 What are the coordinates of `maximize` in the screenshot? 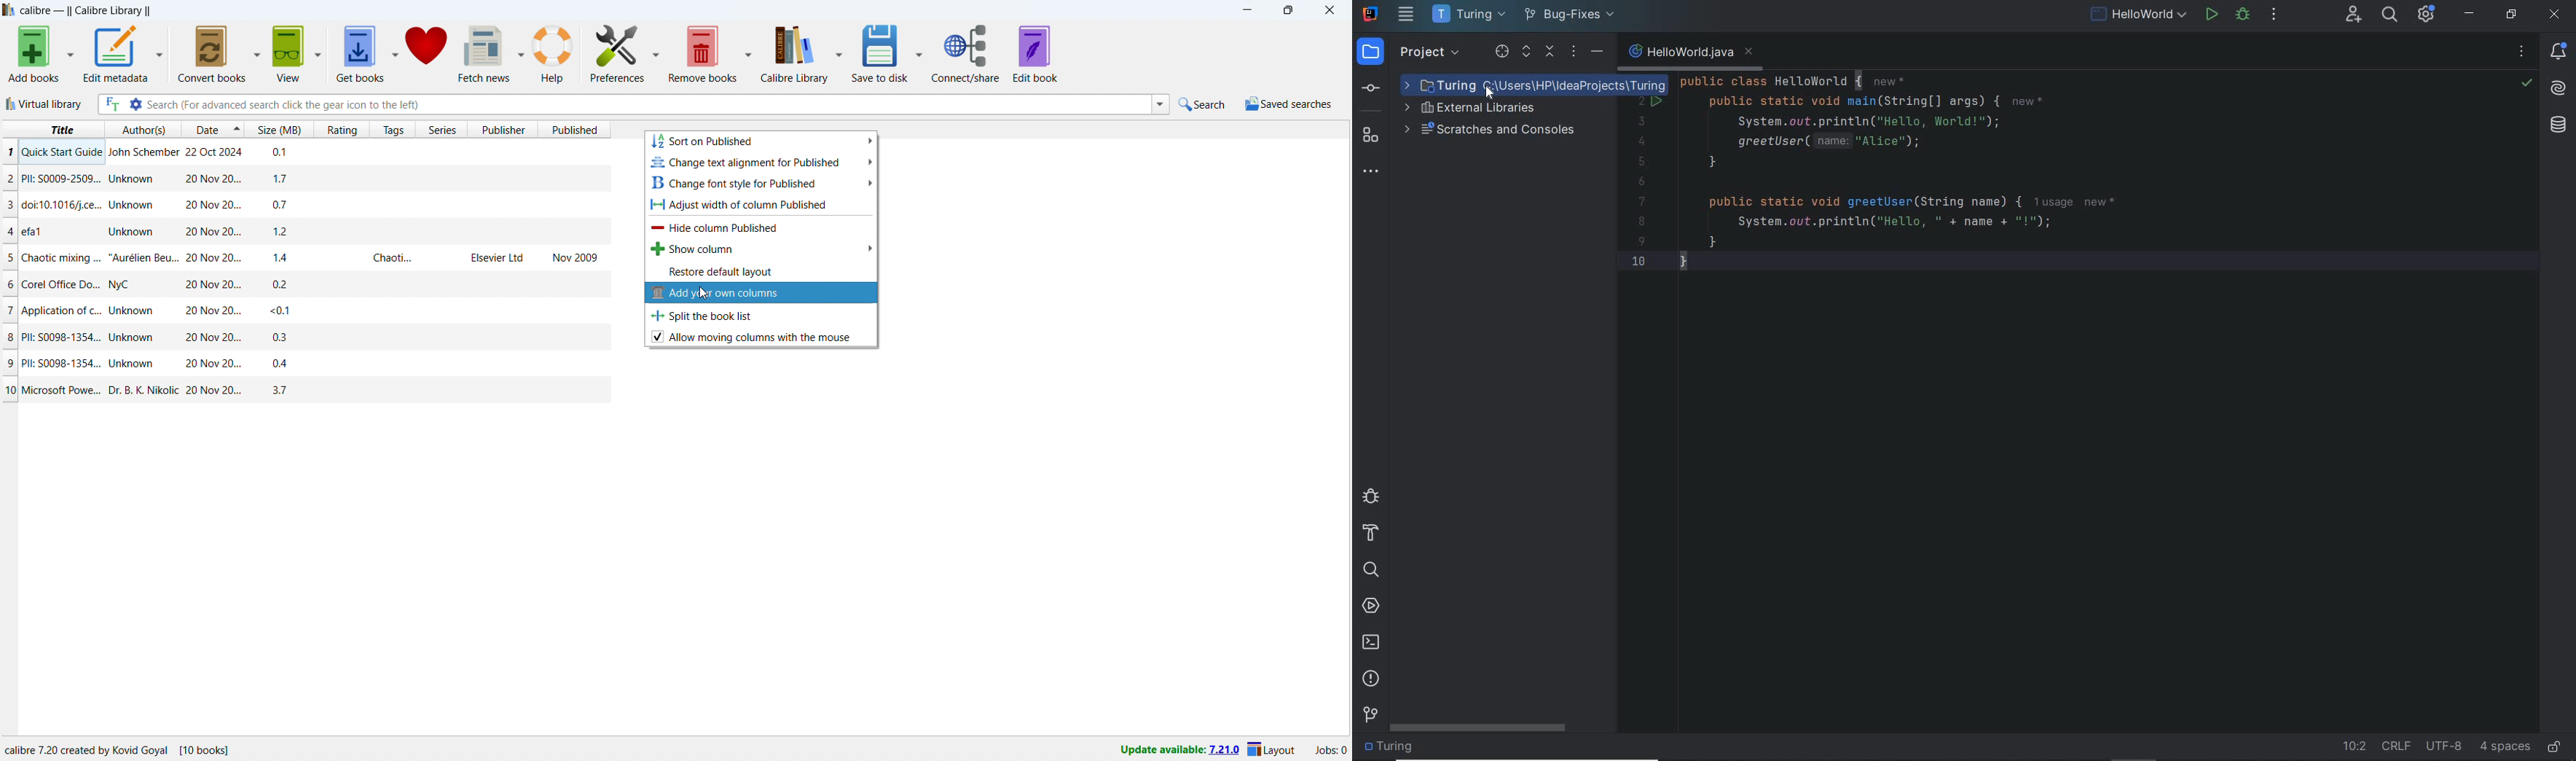 It's located at (1289, 11).